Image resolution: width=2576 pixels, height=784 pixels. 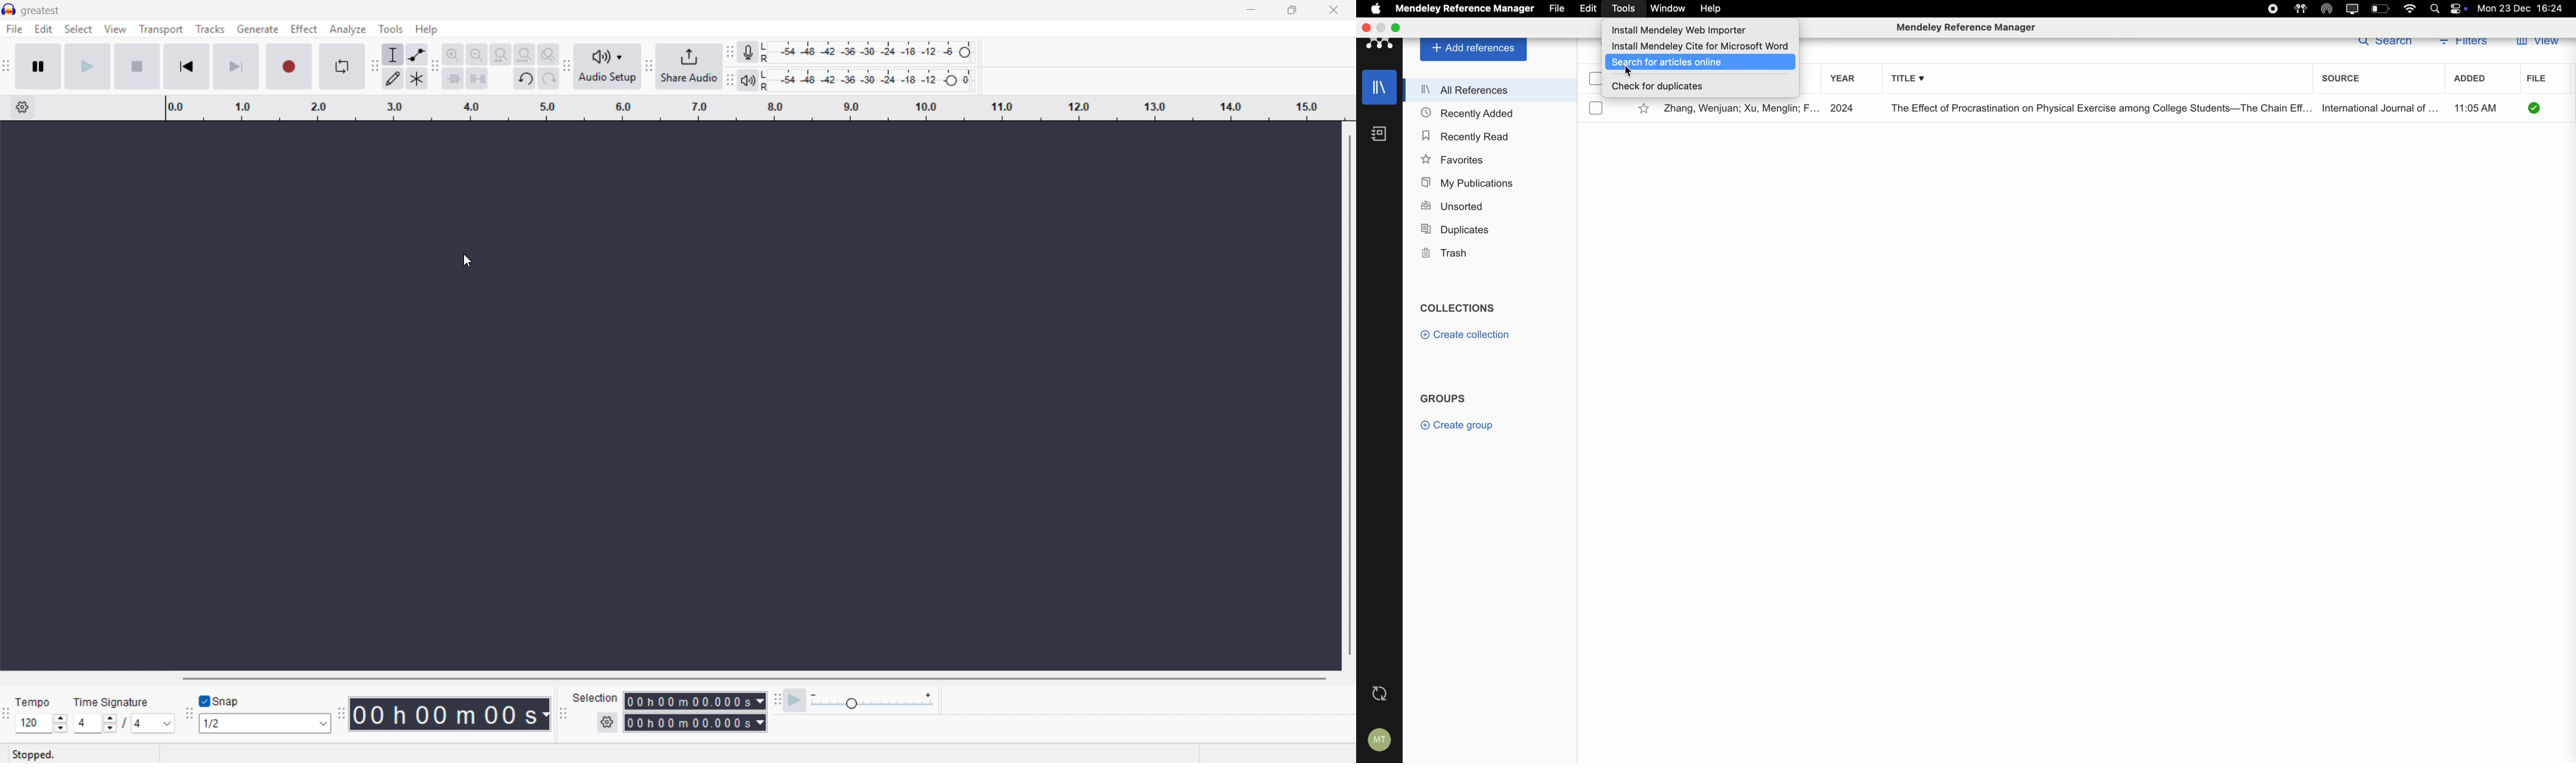 I want to click on Fit project to width , so click(x=526, y=54).